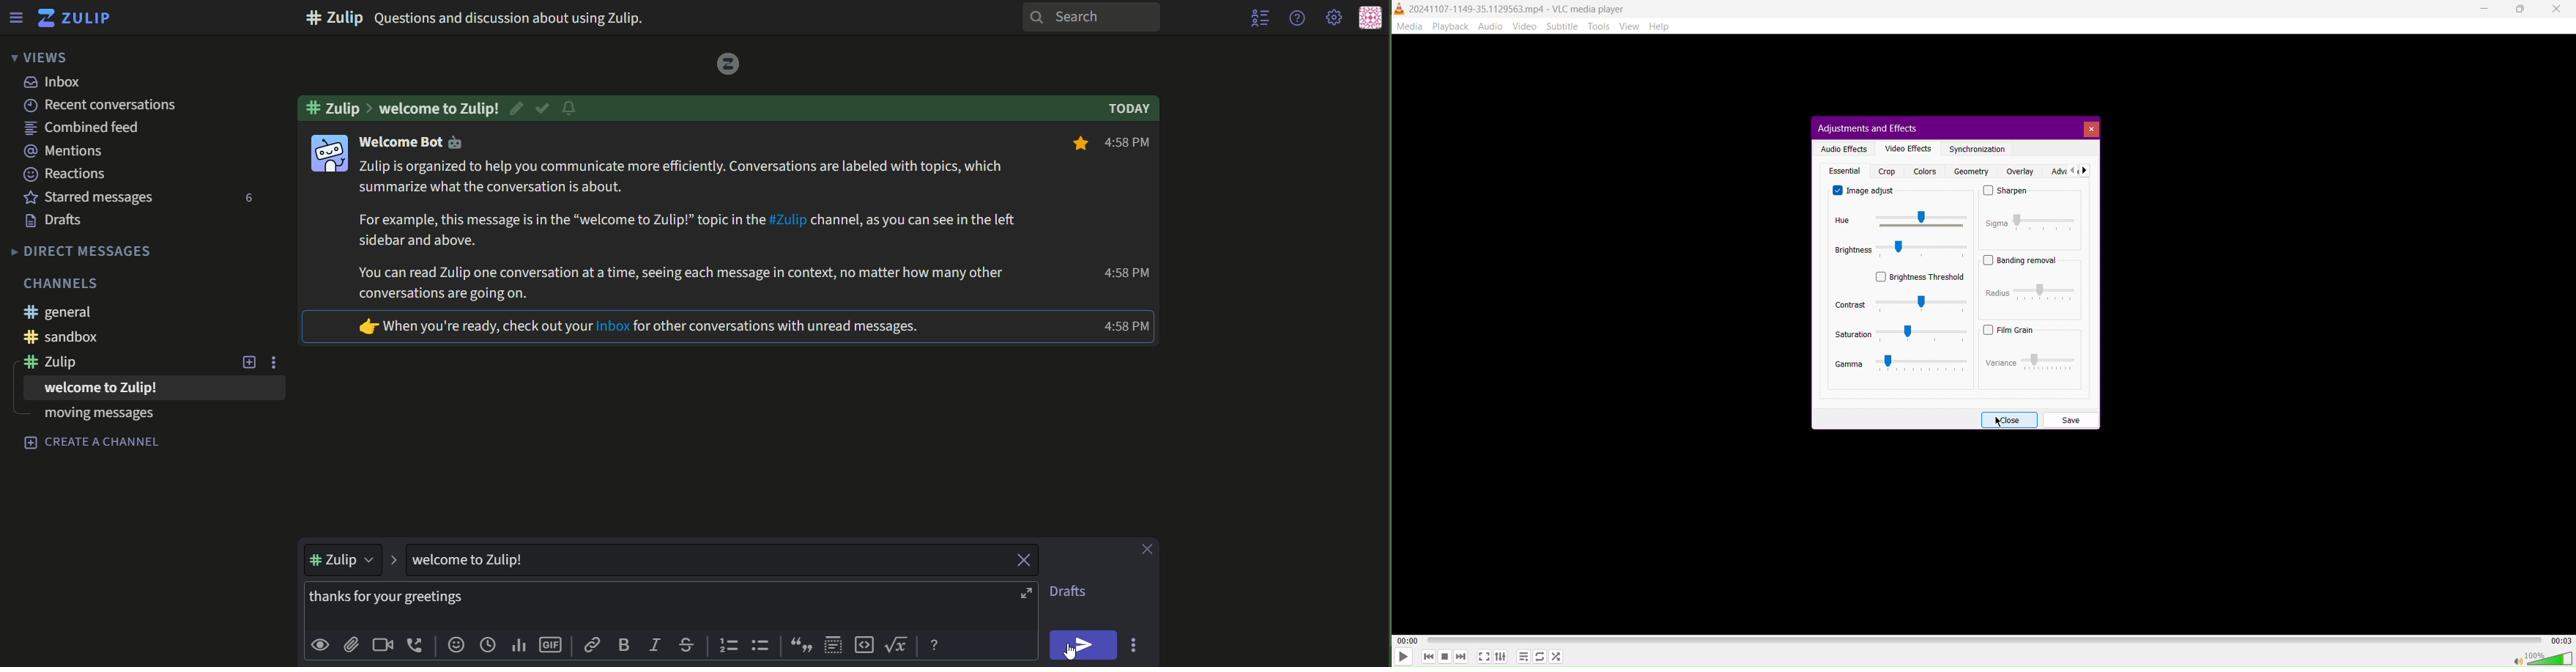 The image size is (2576, 672). I want to click on Skip Forward, so click(1461, 658).